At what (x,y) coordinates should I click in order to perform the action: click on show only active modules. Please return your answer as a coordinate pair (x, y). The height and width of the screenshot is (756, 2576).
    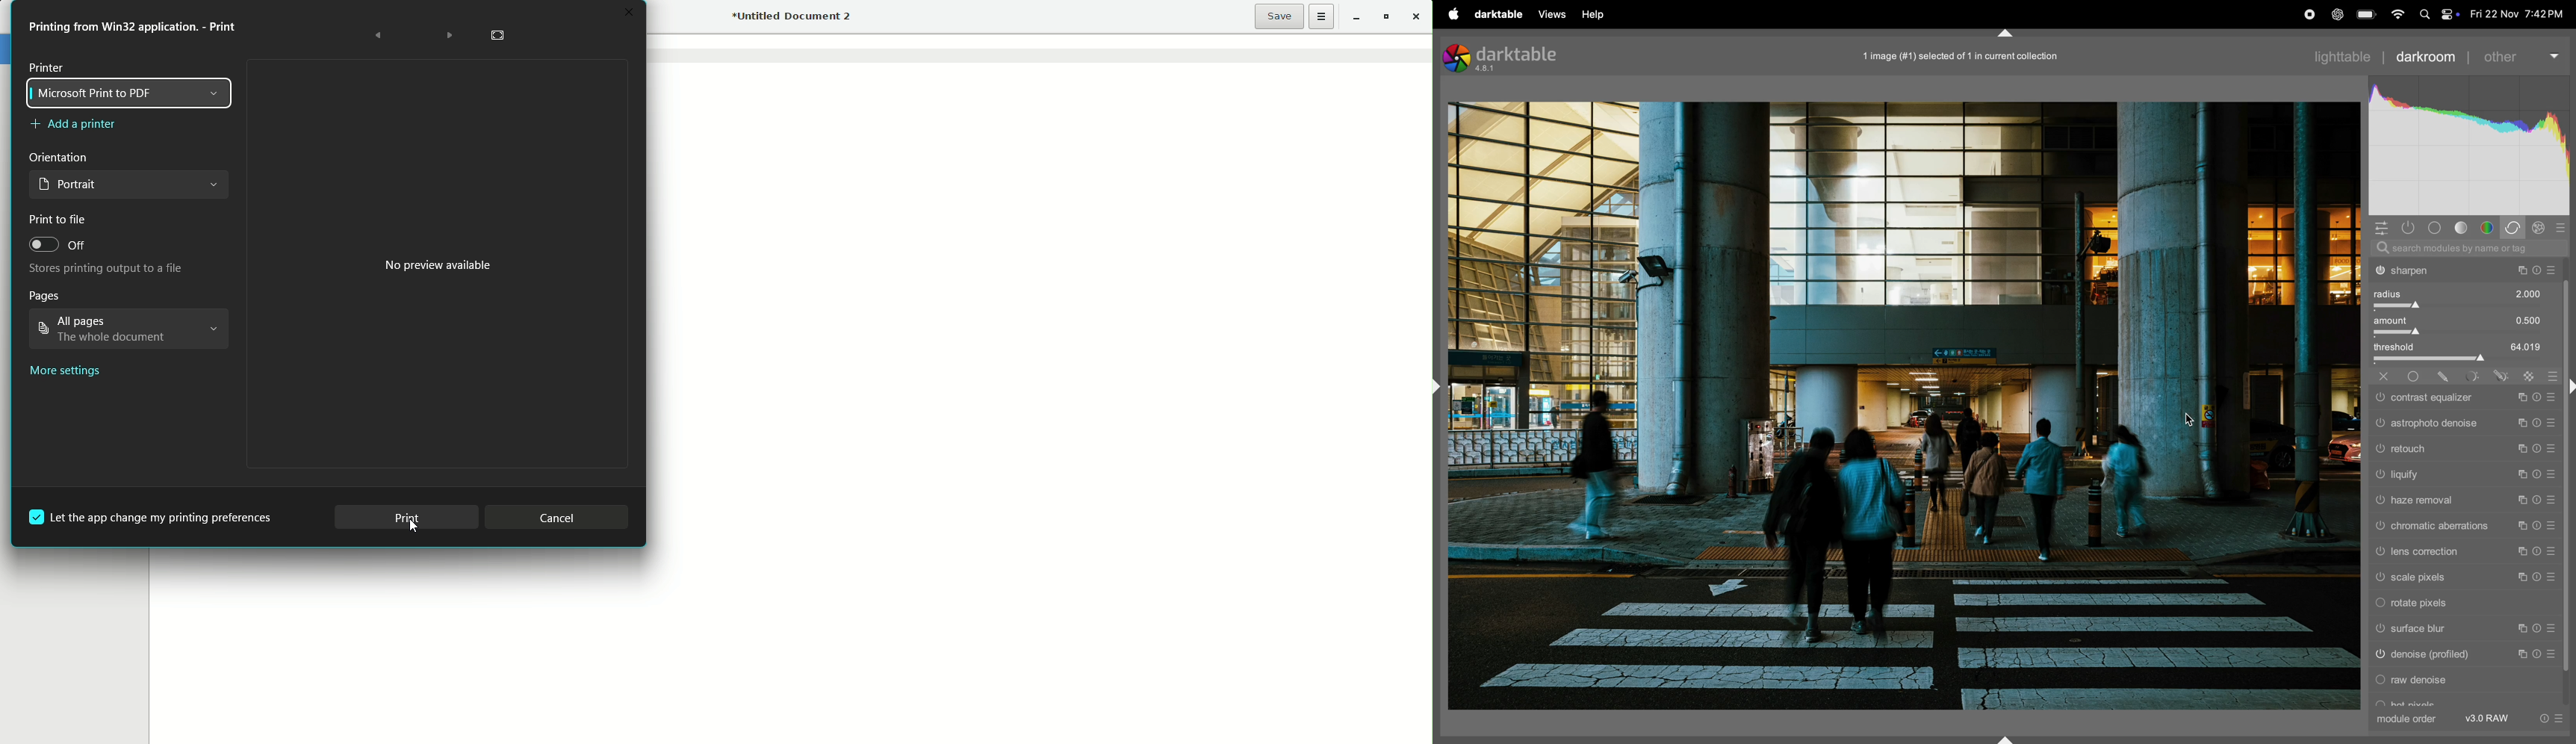
    Looking at the image, I should click on (2409, 228).